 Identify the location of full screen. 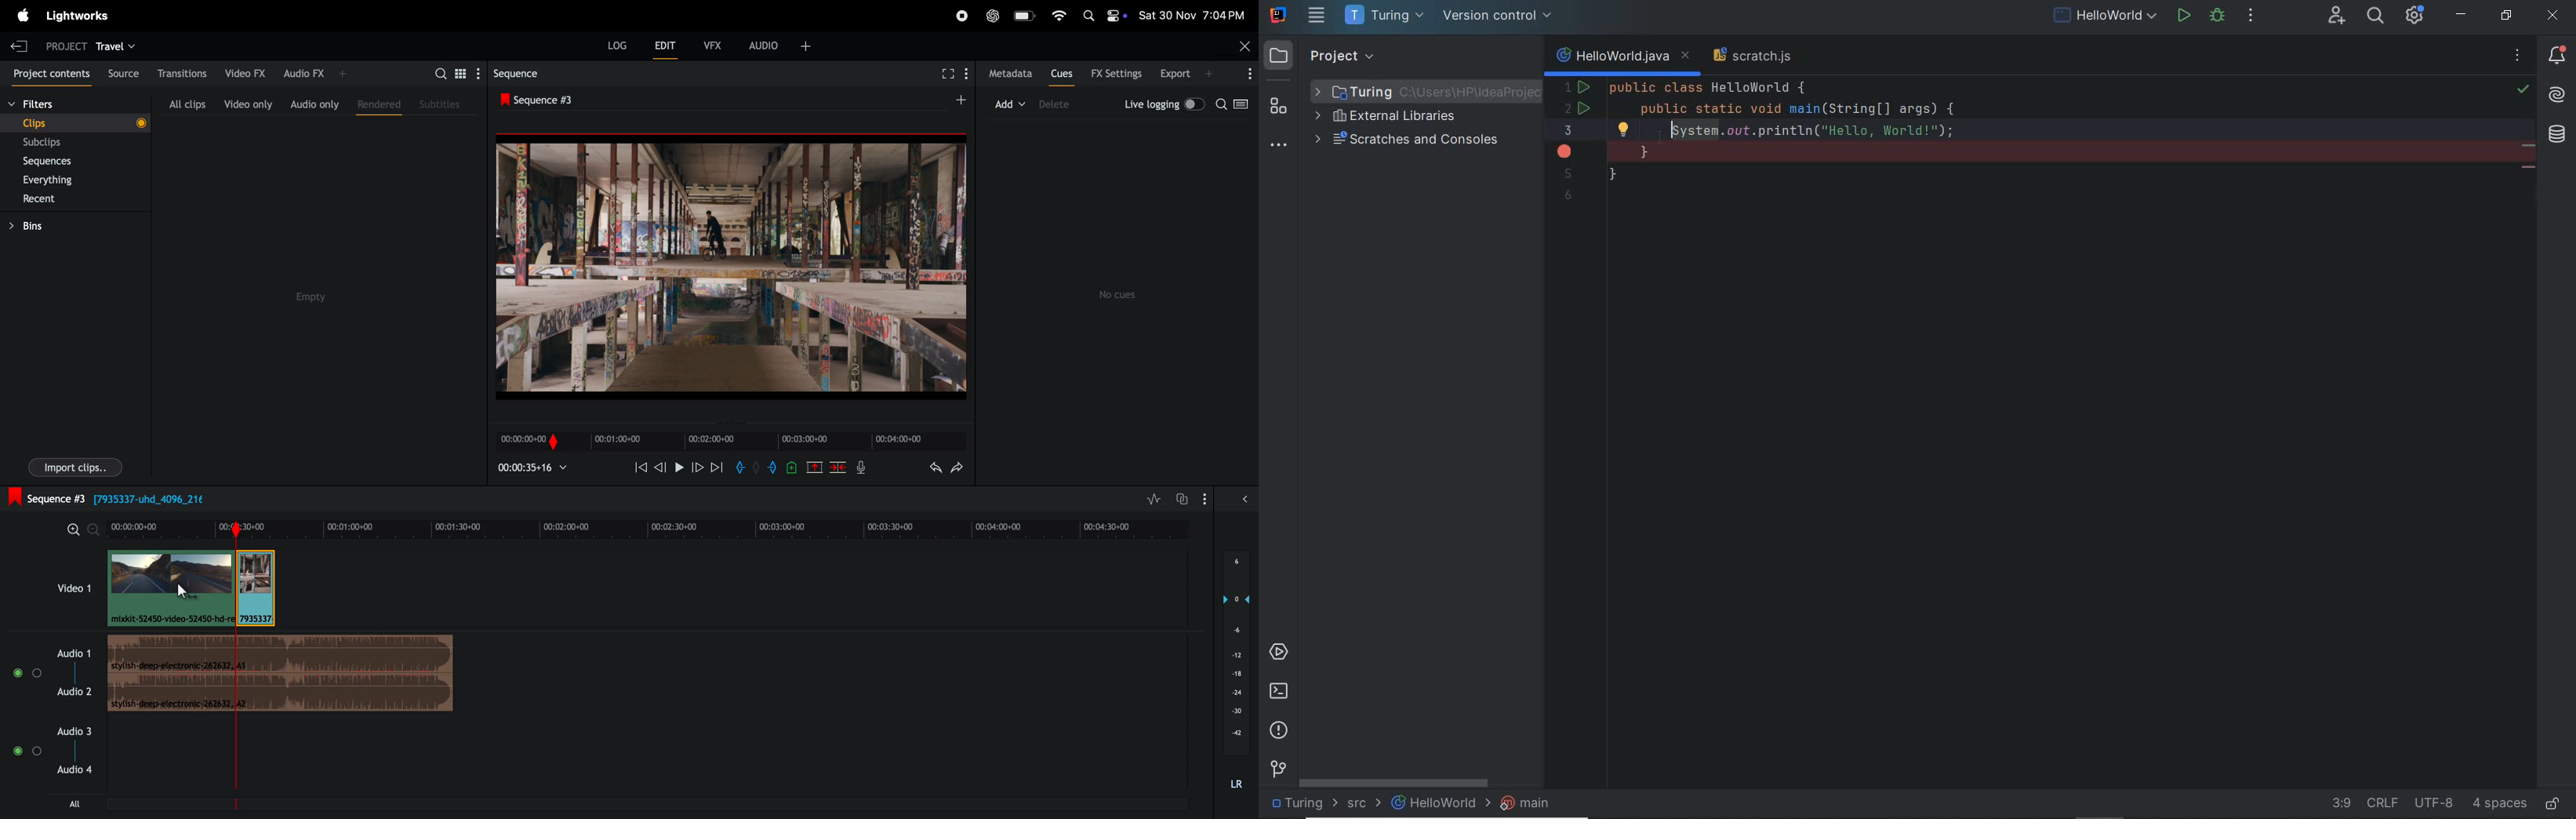
(948, 75).